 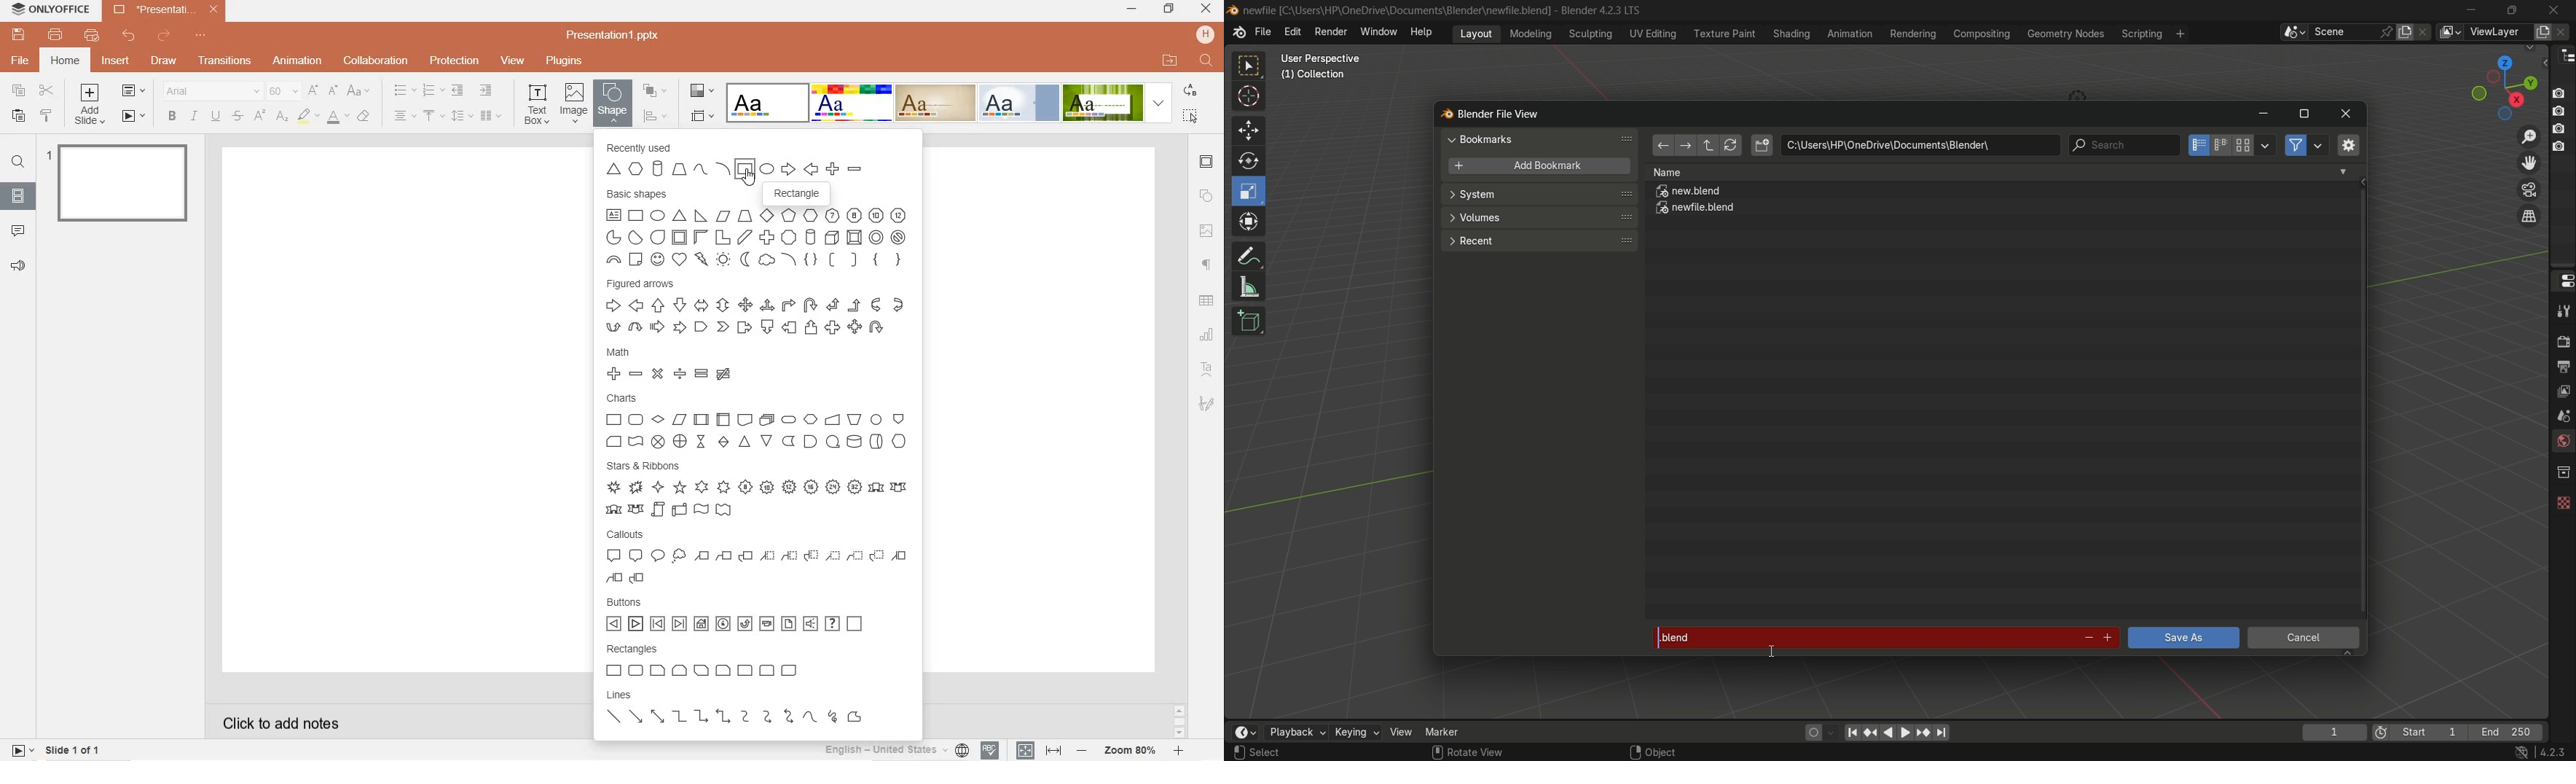 What do you see at coordinates (766, 238) in the screenshot?
I see `Plus` at bounding box center [766, 238].